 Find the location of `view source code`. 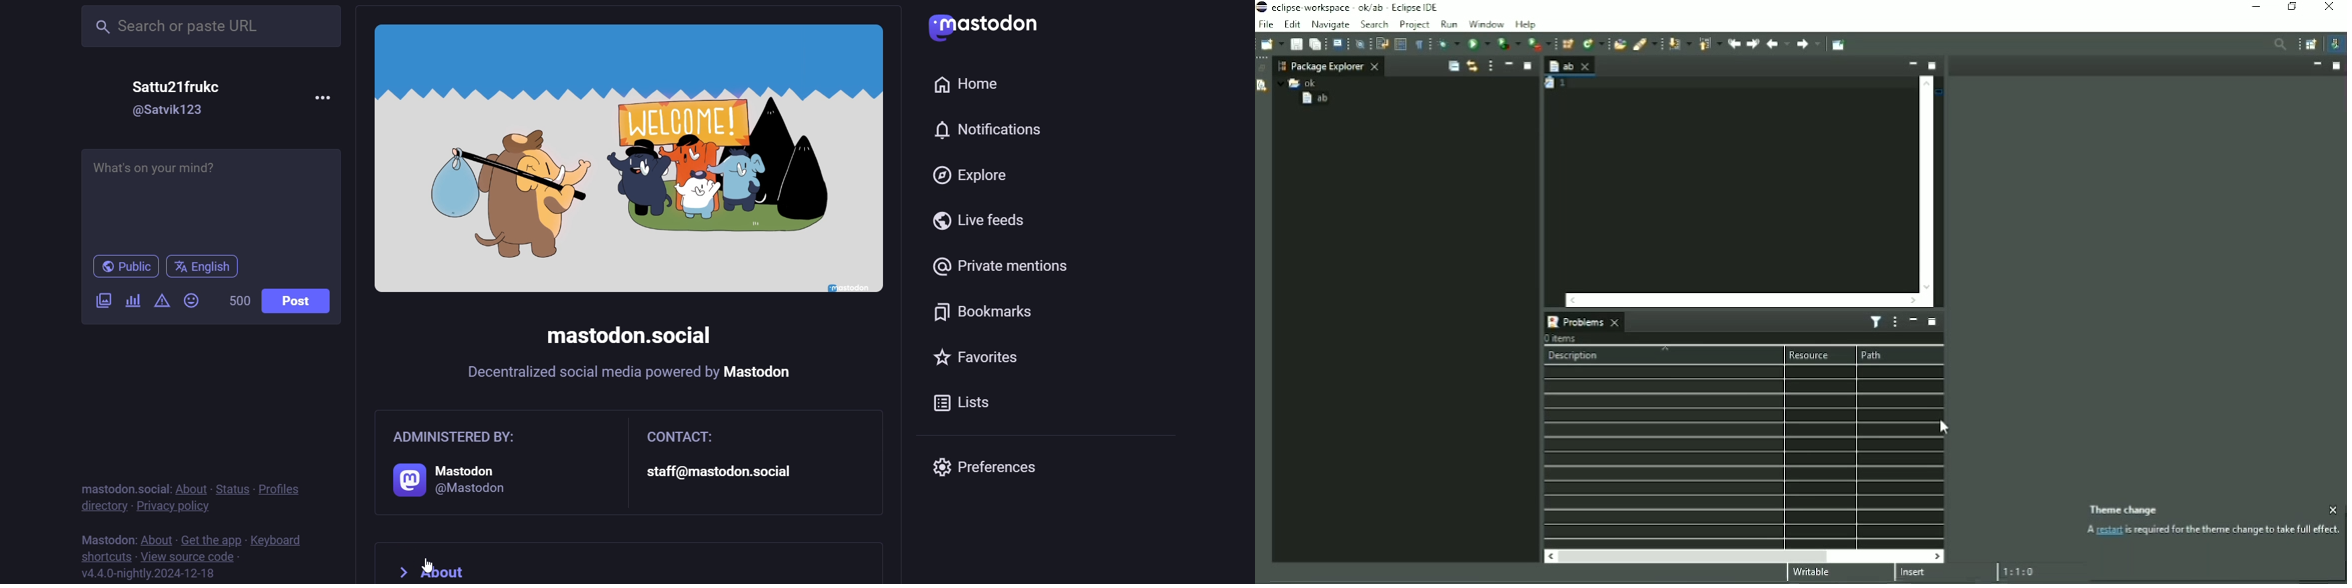

view source code is located at coordinates (187, 556).